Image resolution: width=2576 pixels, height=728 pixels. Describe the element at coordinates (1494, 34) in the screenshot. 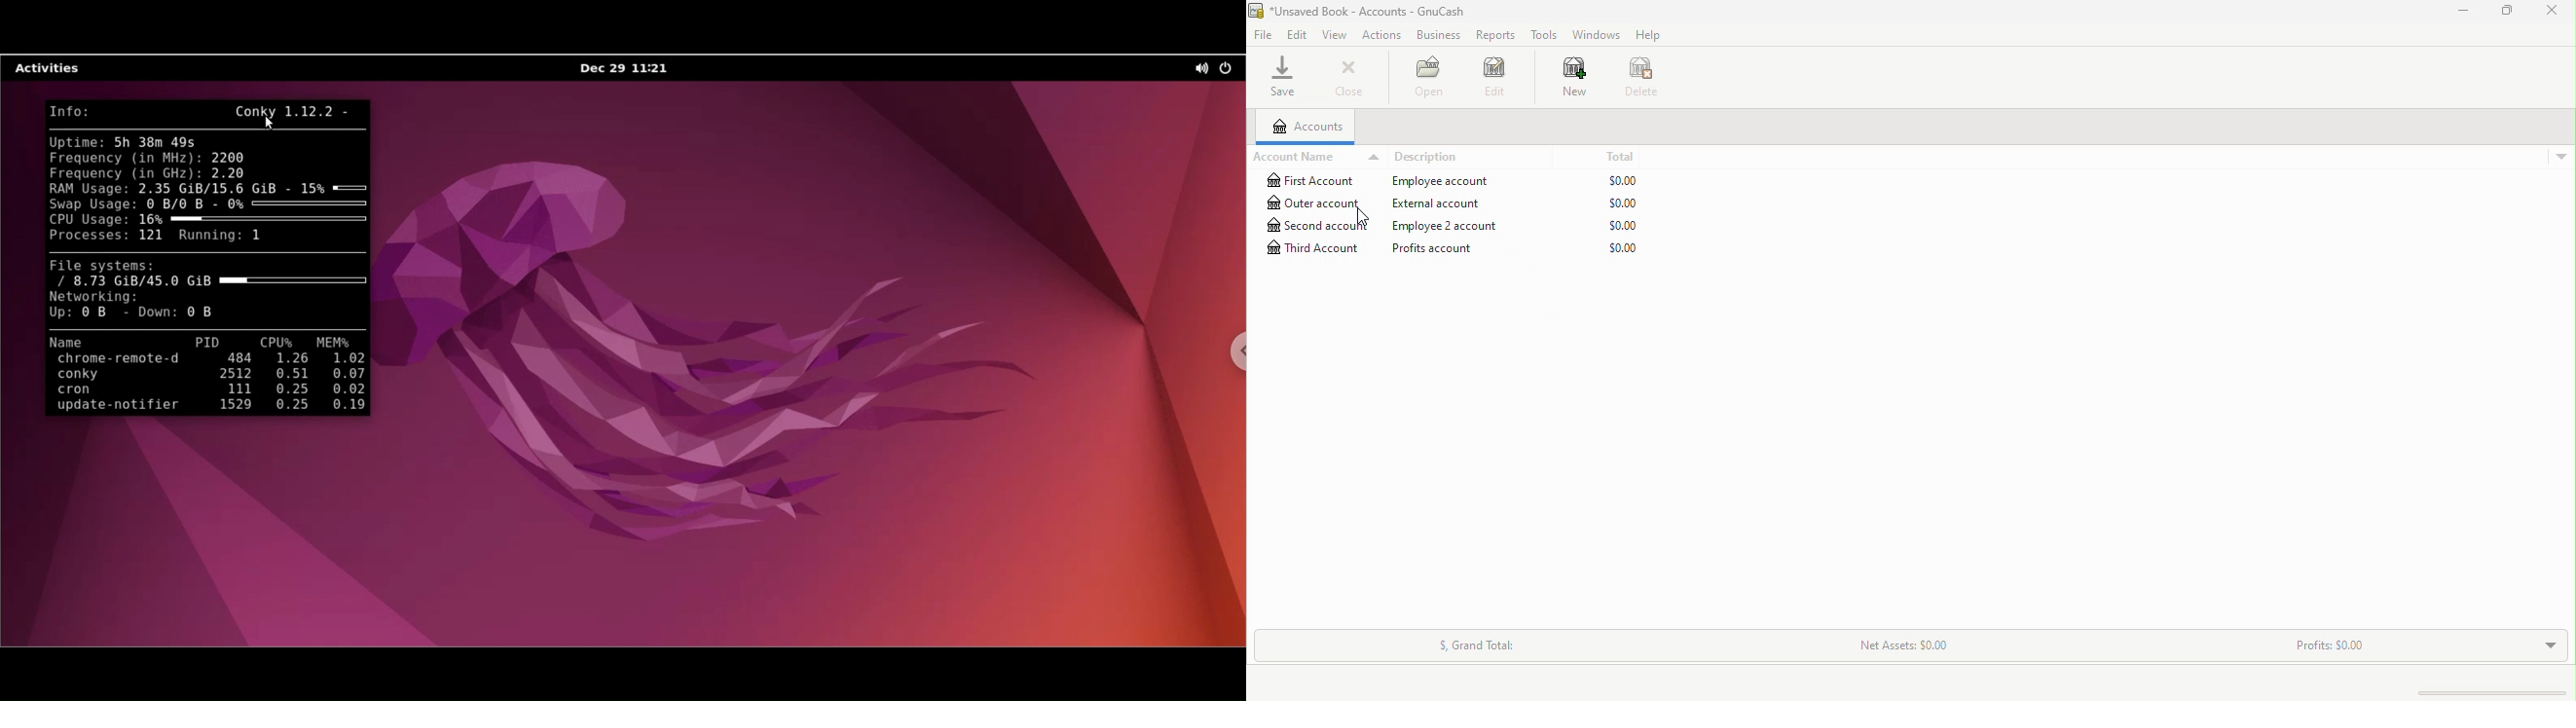

I see `Reports` at that location.